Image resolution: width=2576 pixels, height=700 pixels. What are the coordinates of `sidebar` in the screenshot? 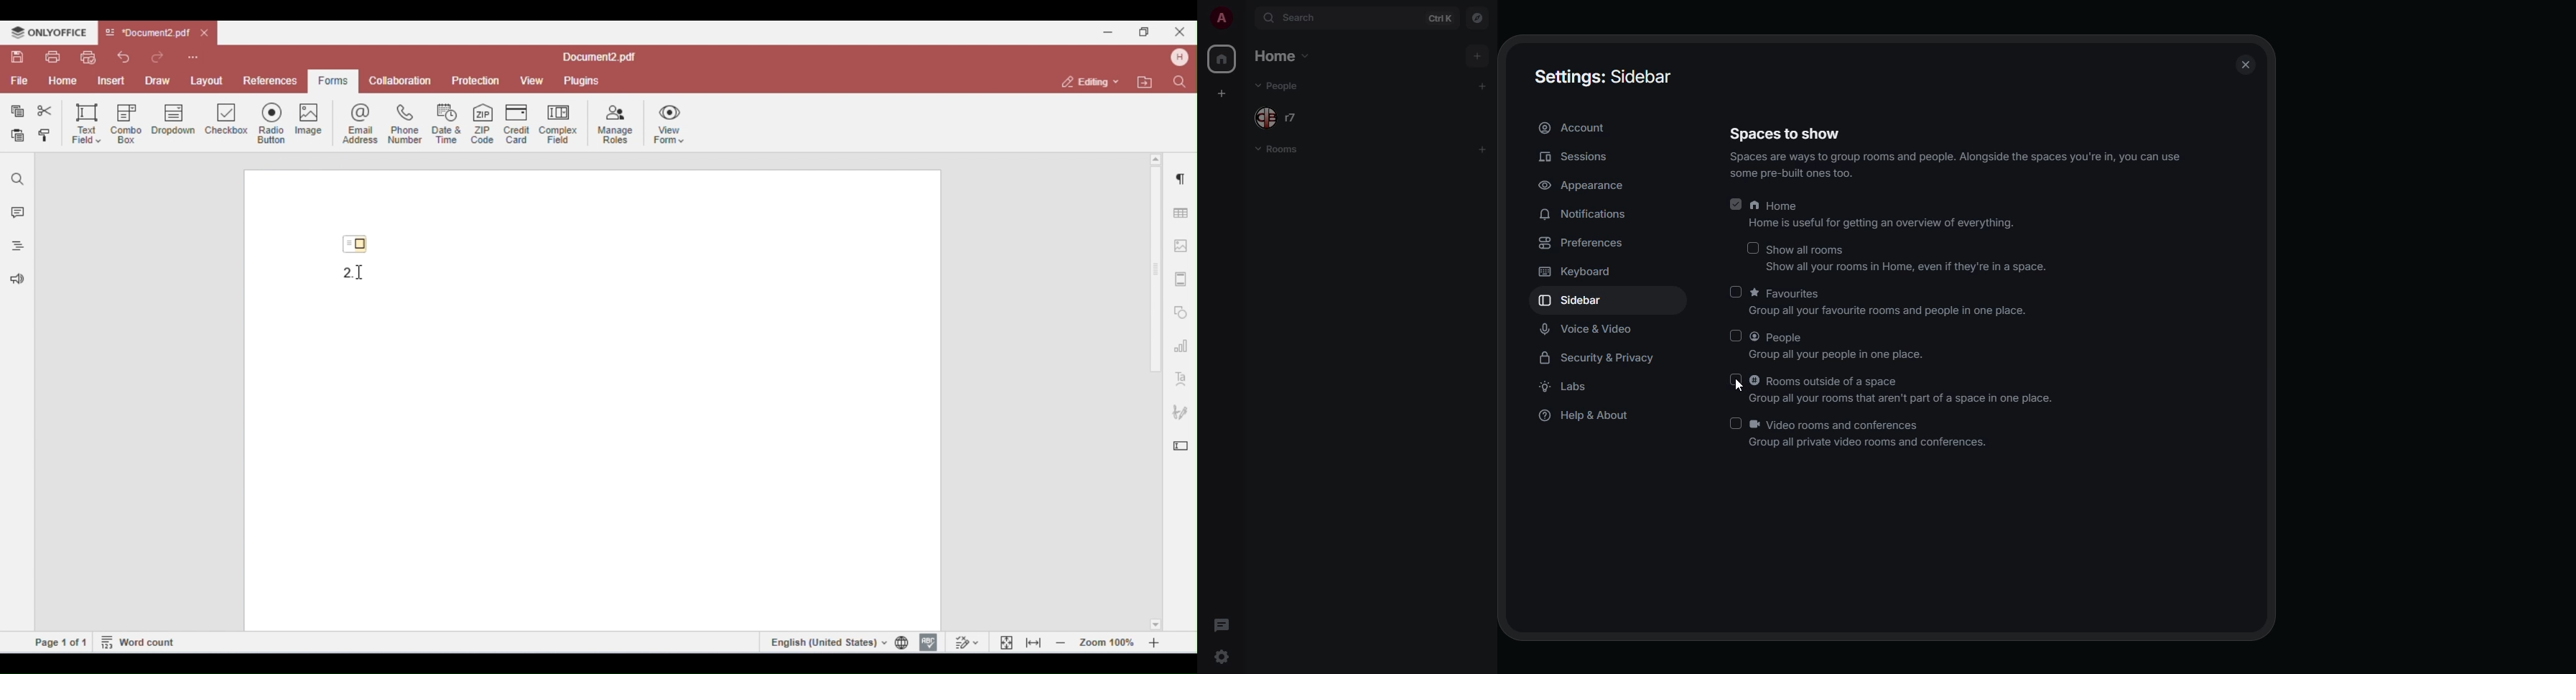 It's located at (1582, 300).